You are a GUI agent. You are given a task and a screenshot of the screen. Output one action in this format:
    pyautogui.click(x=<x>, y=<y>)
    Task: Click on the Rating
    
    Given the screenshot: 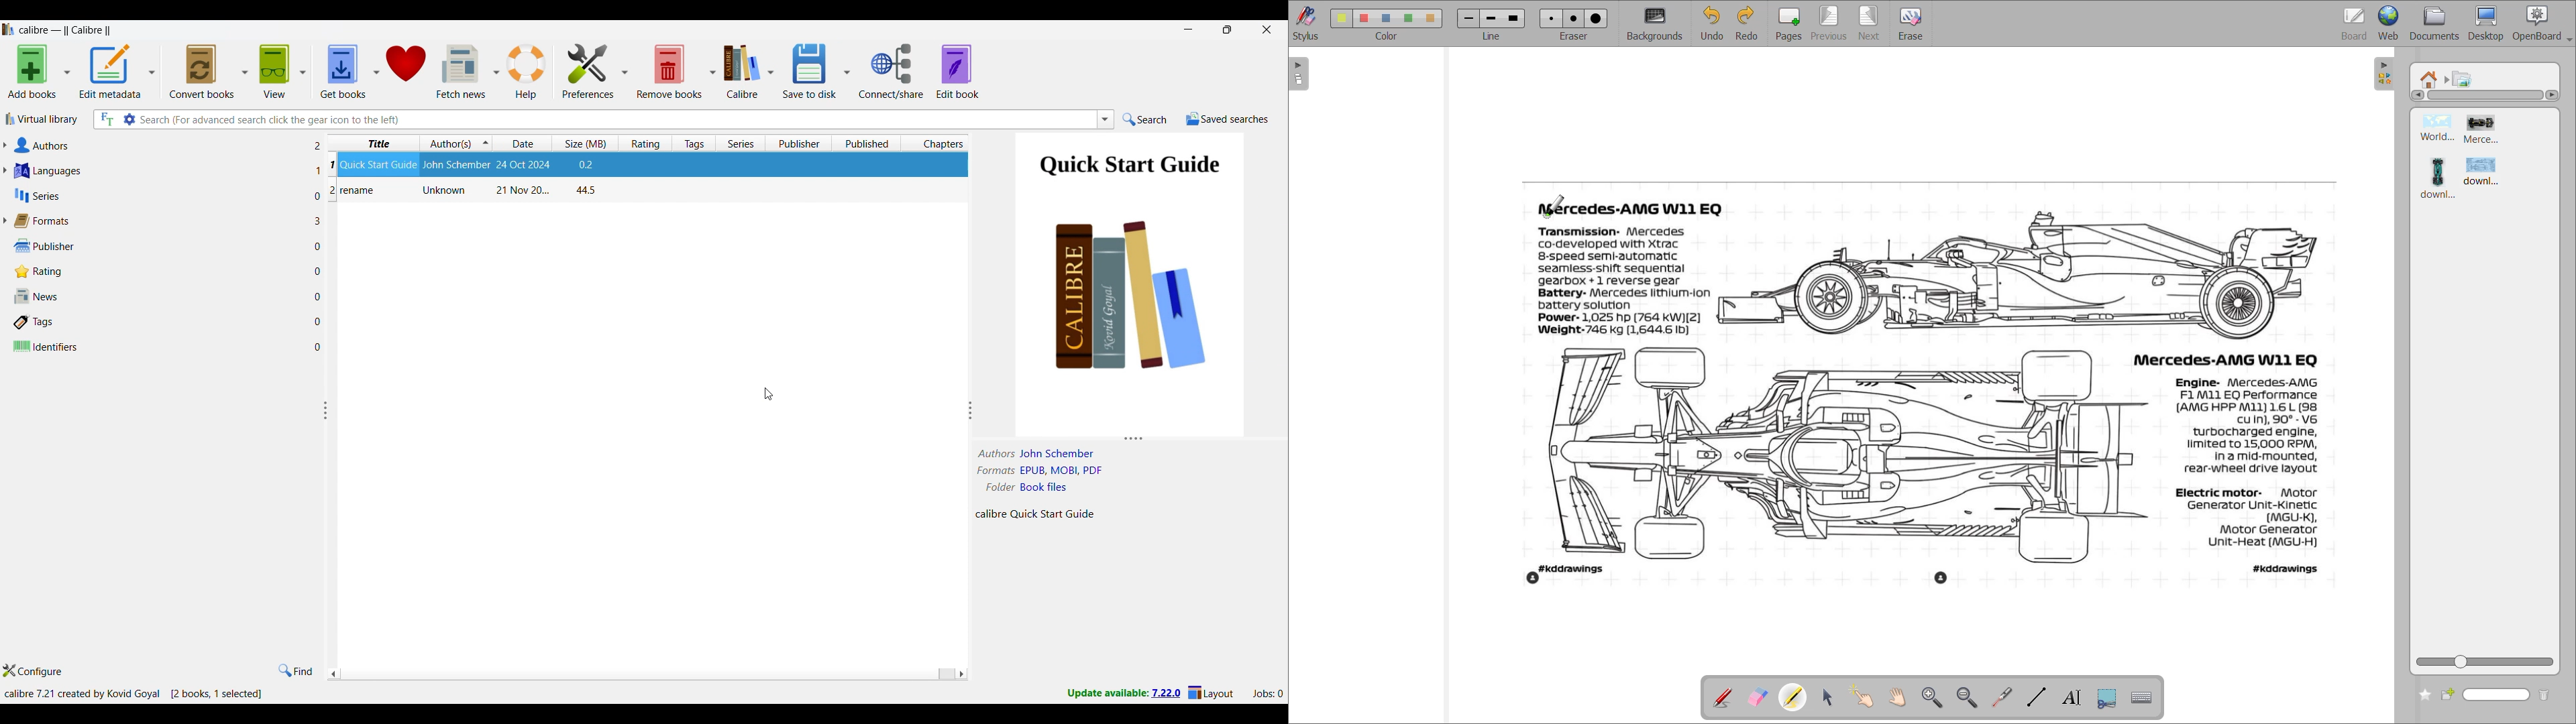 What is the action you would take?
    pyautogui.click(x=155, y=272)
    